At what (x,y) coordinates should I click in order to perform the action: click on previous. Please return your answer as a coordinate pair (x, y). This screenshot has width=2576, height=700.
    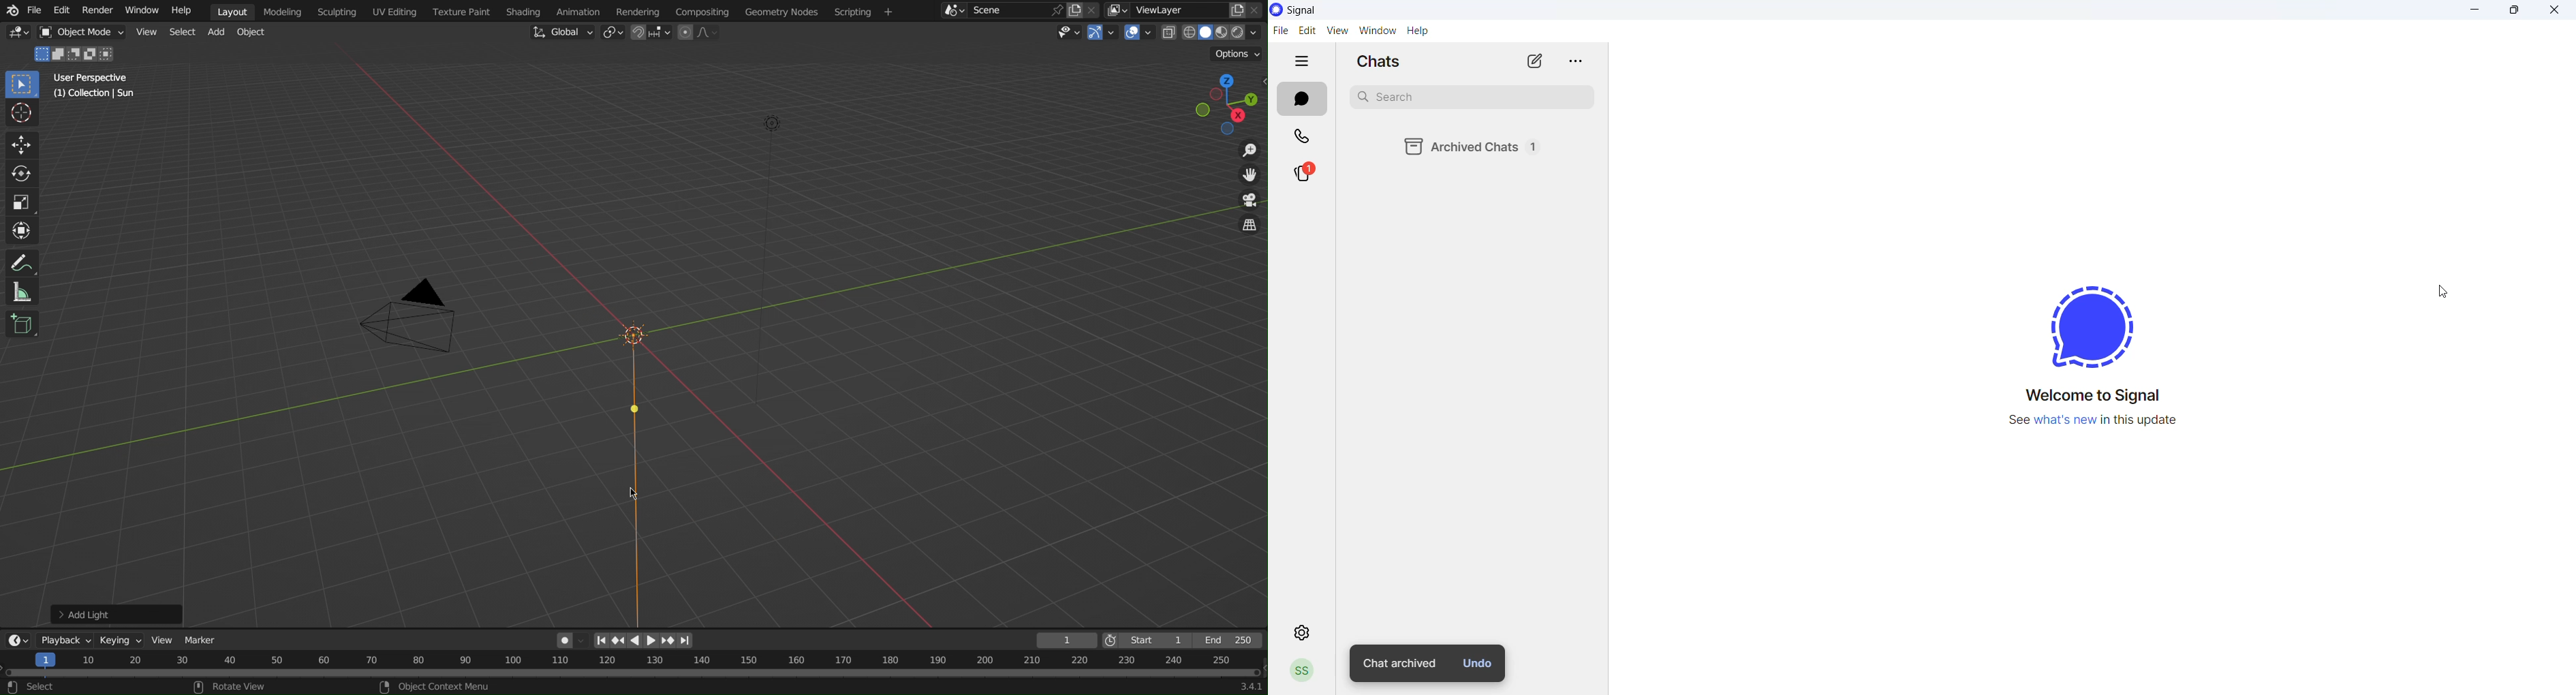
    Looking at the image, I should click on (601, 641).